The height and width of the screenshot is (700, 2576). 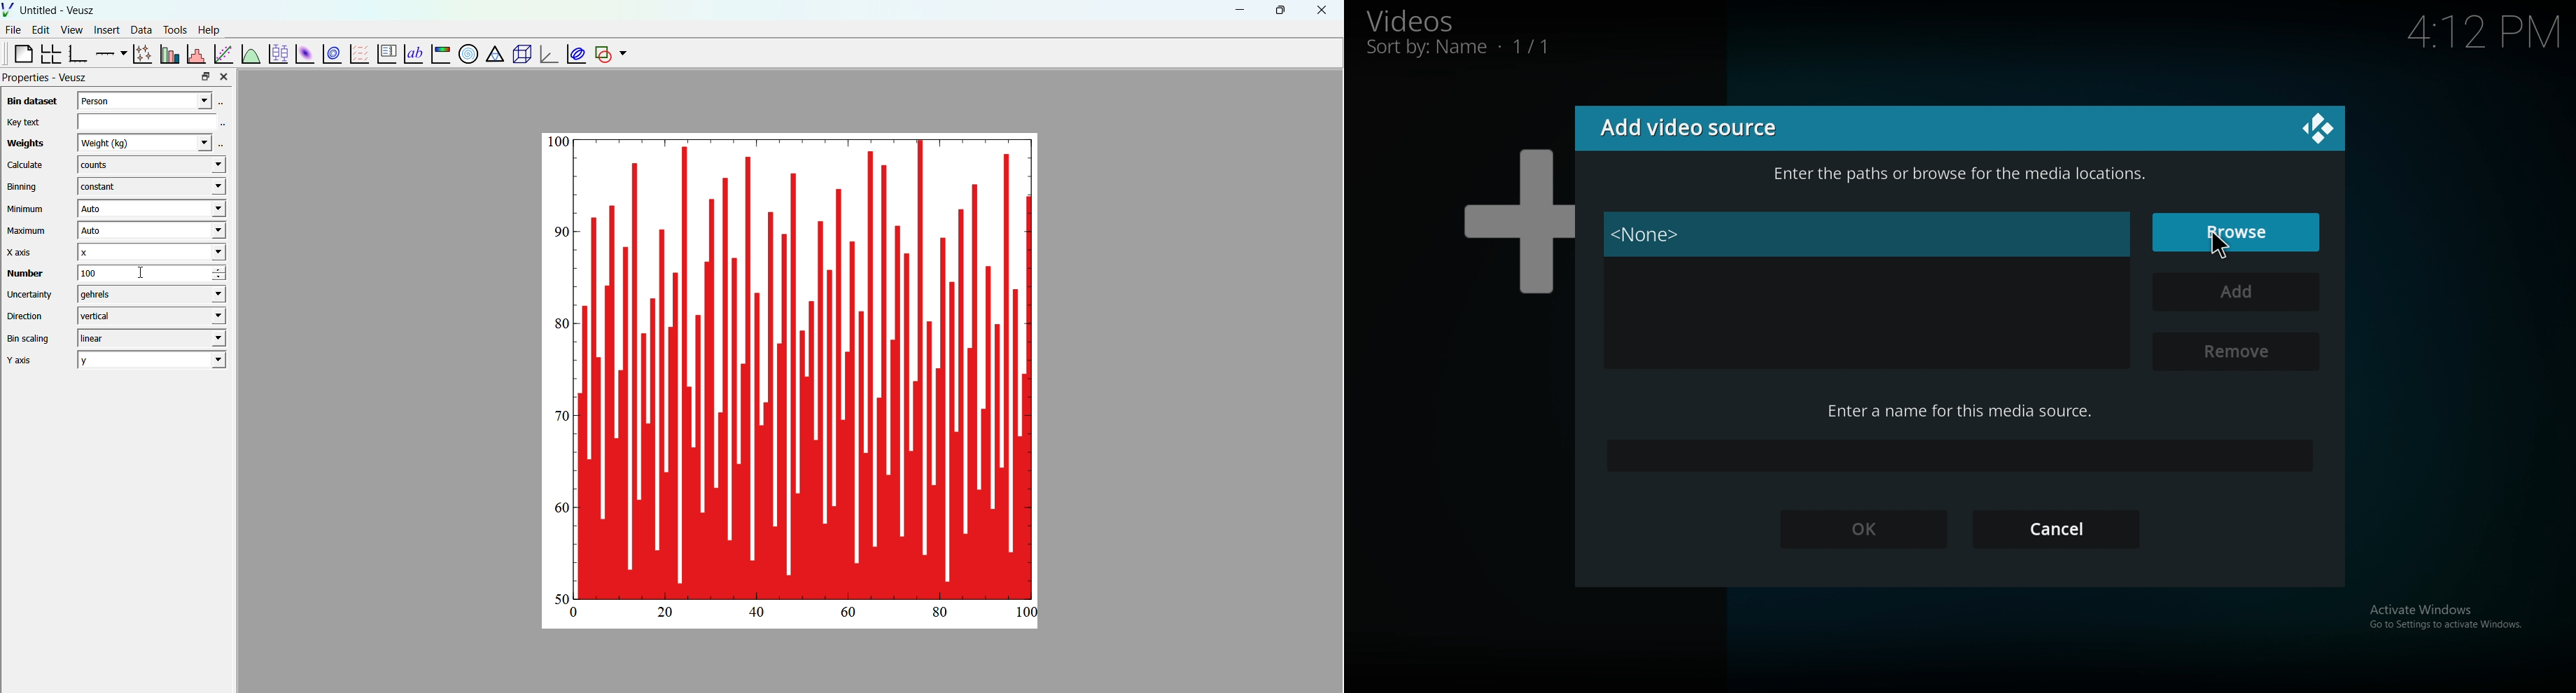 I want to click on Auto , so click(x=149, y=232).